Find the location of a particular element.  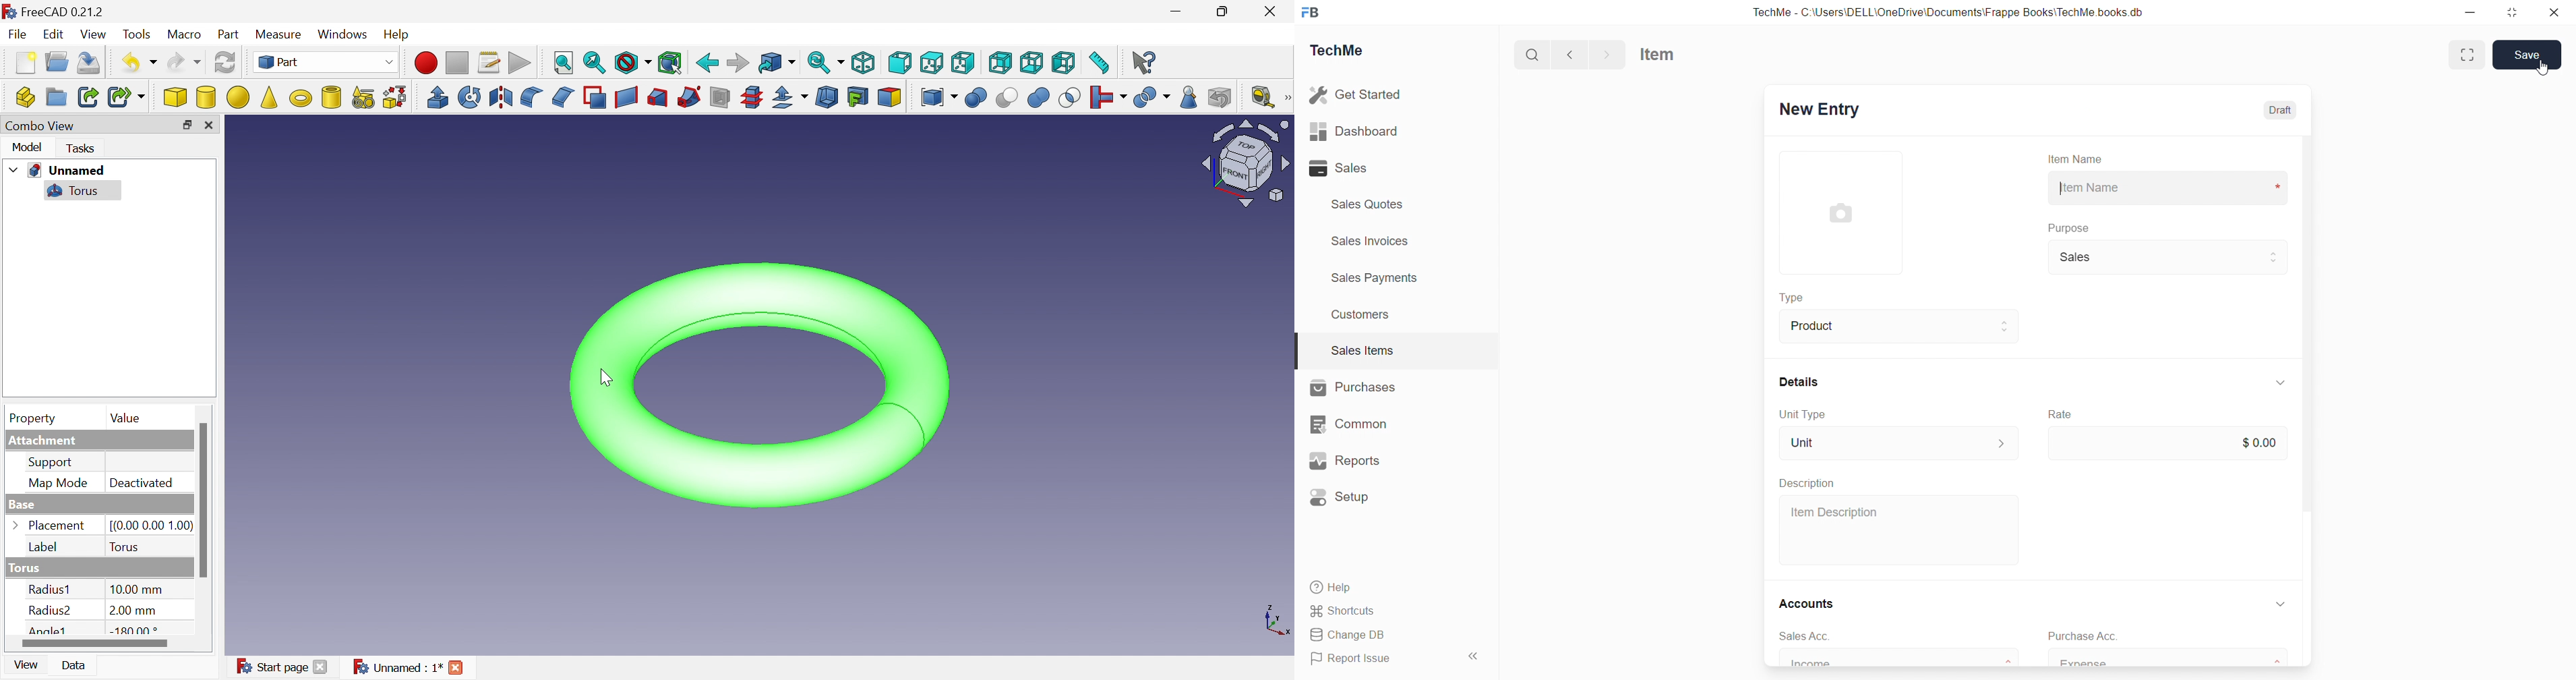

Product is located at coordinates (1898, 327).